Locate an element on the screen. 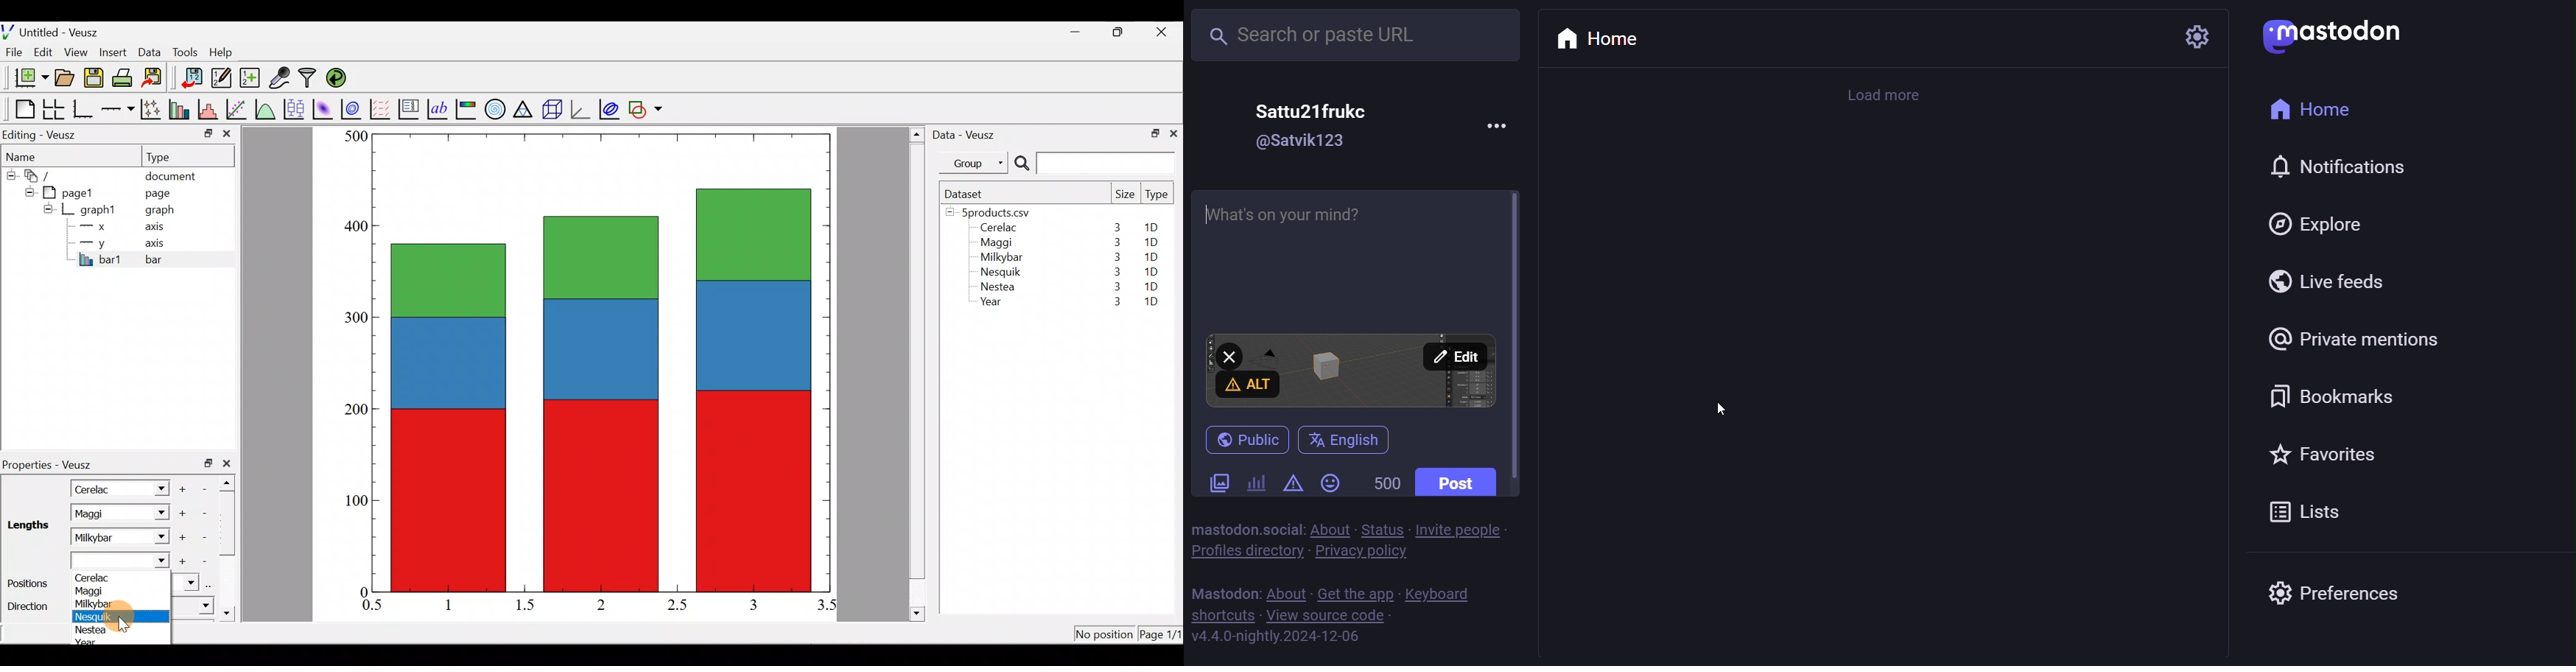 This screenshot has width=2576, height=672. 1D is located at coordinates (1151, 303).